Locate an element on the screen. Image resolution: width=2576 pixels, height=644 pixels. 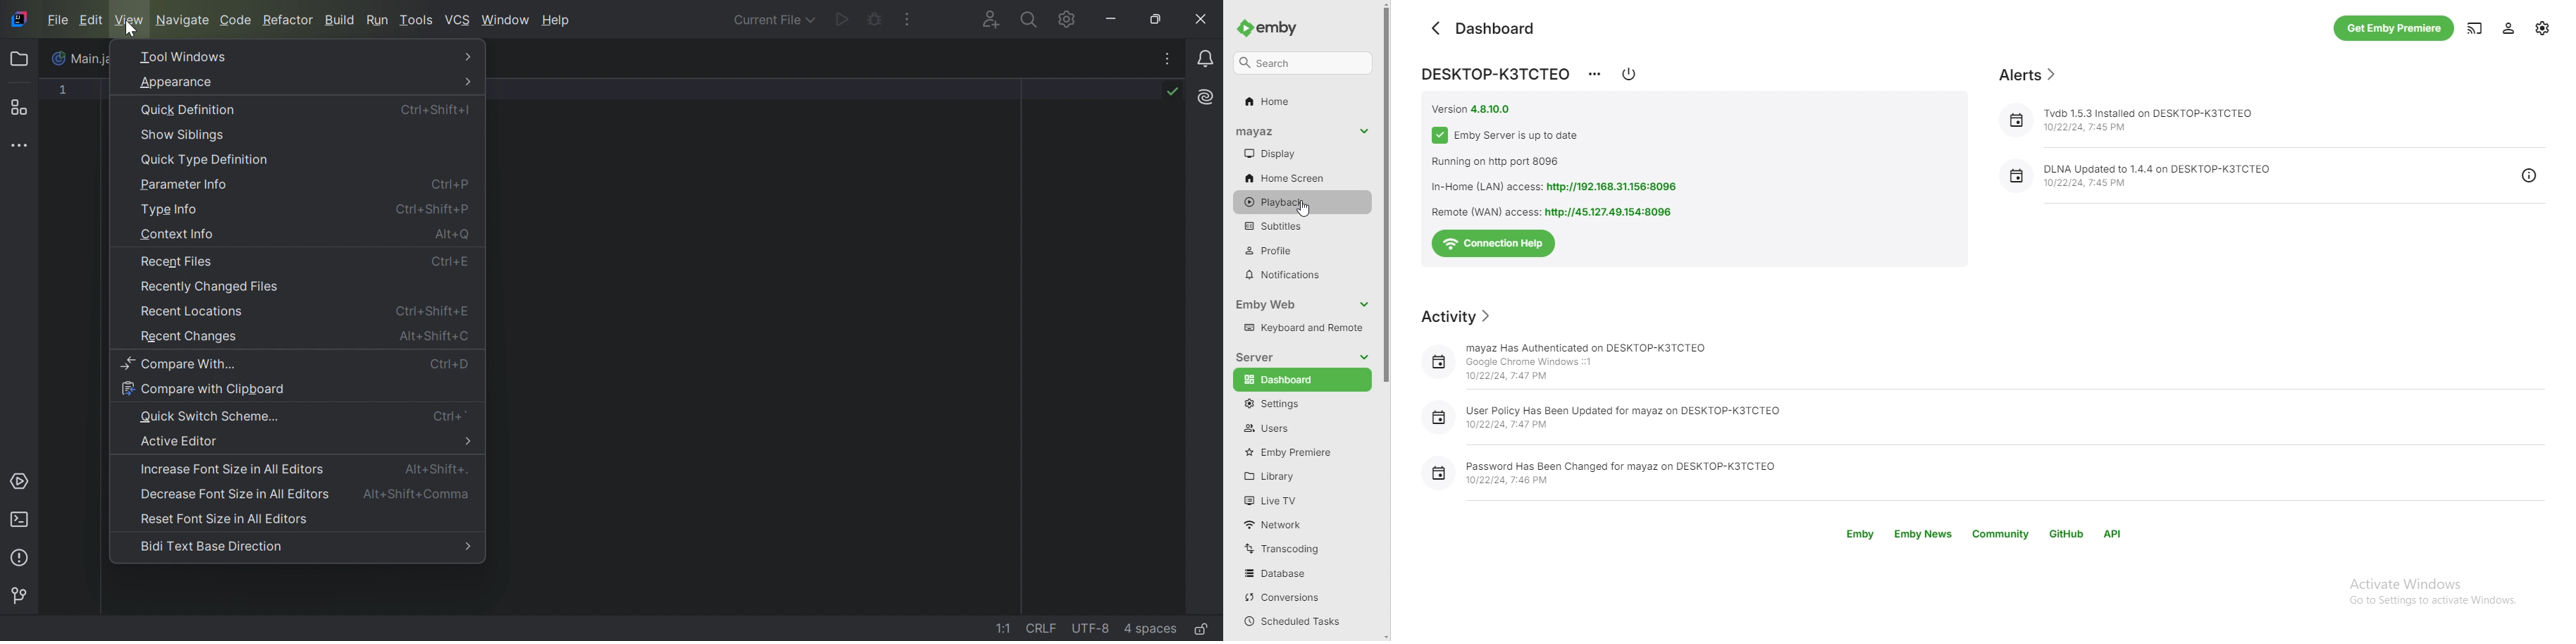
Ctrl+E is located at coordinates (451, 263).